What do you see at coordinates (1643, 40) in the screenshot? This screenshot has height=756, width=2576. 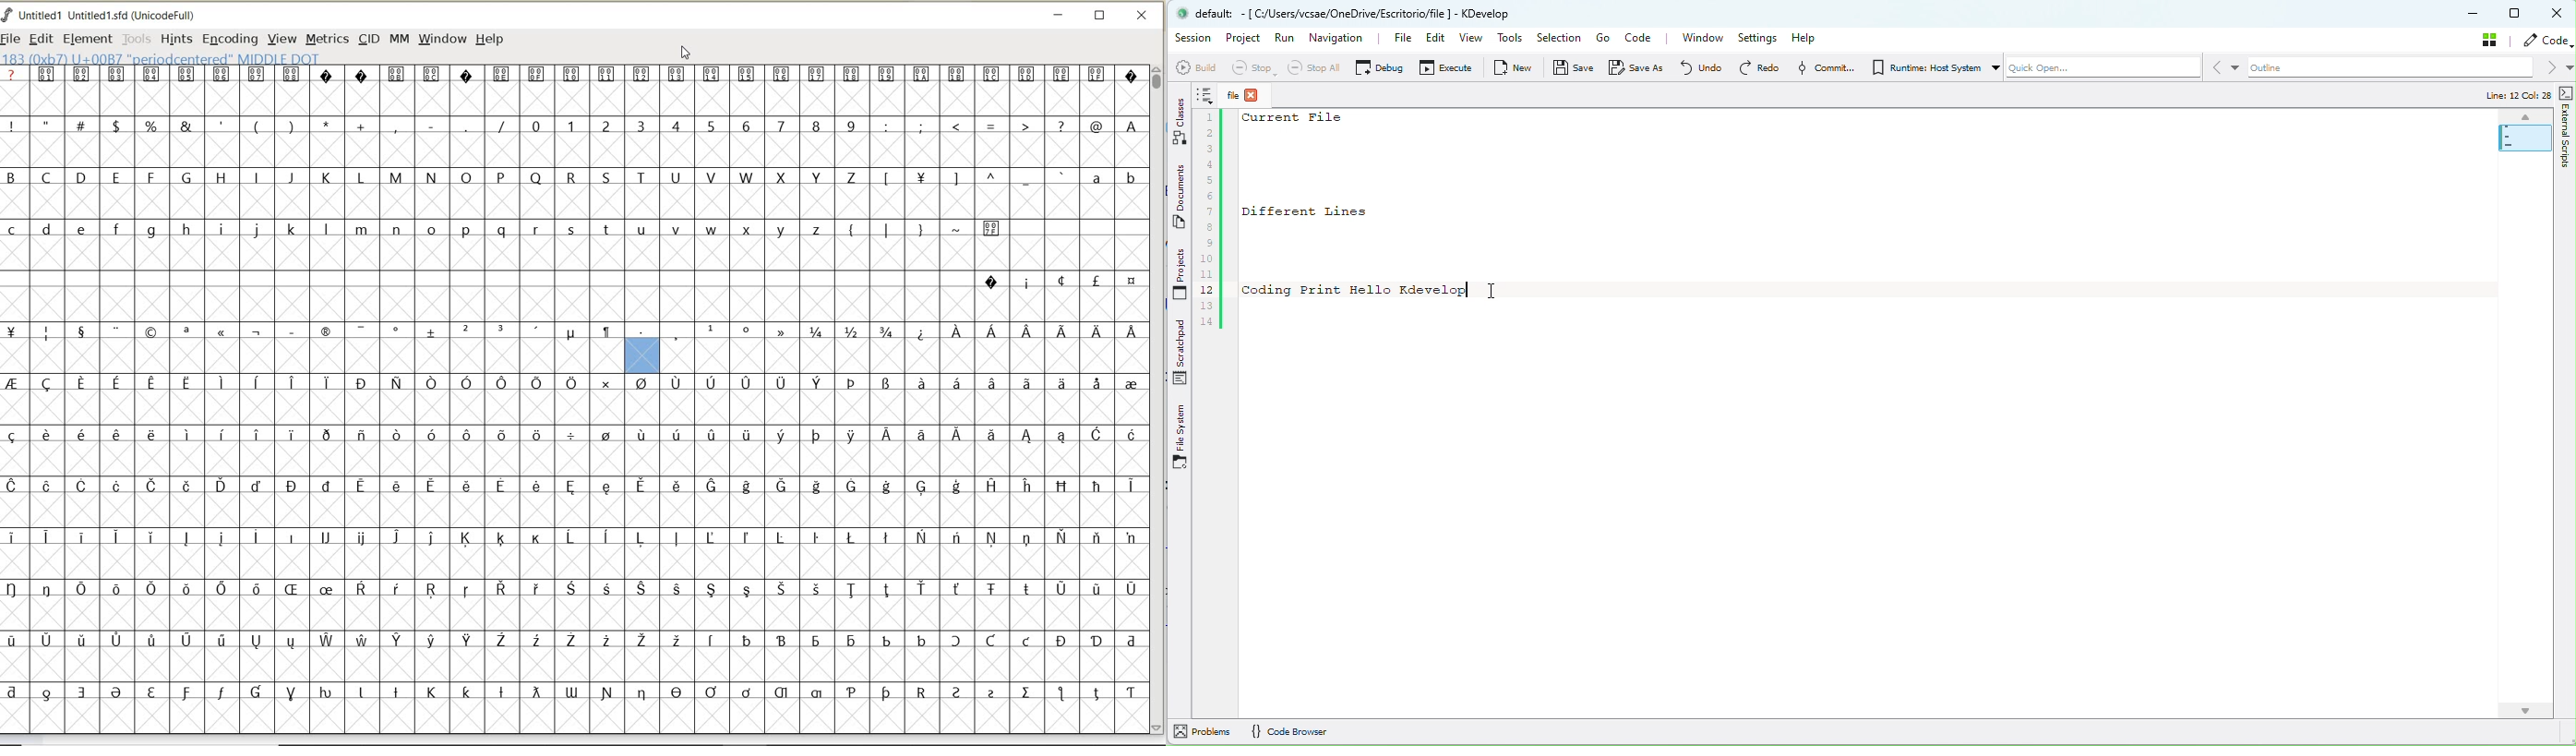 I see `Code` at bounding box center [1643, 40].